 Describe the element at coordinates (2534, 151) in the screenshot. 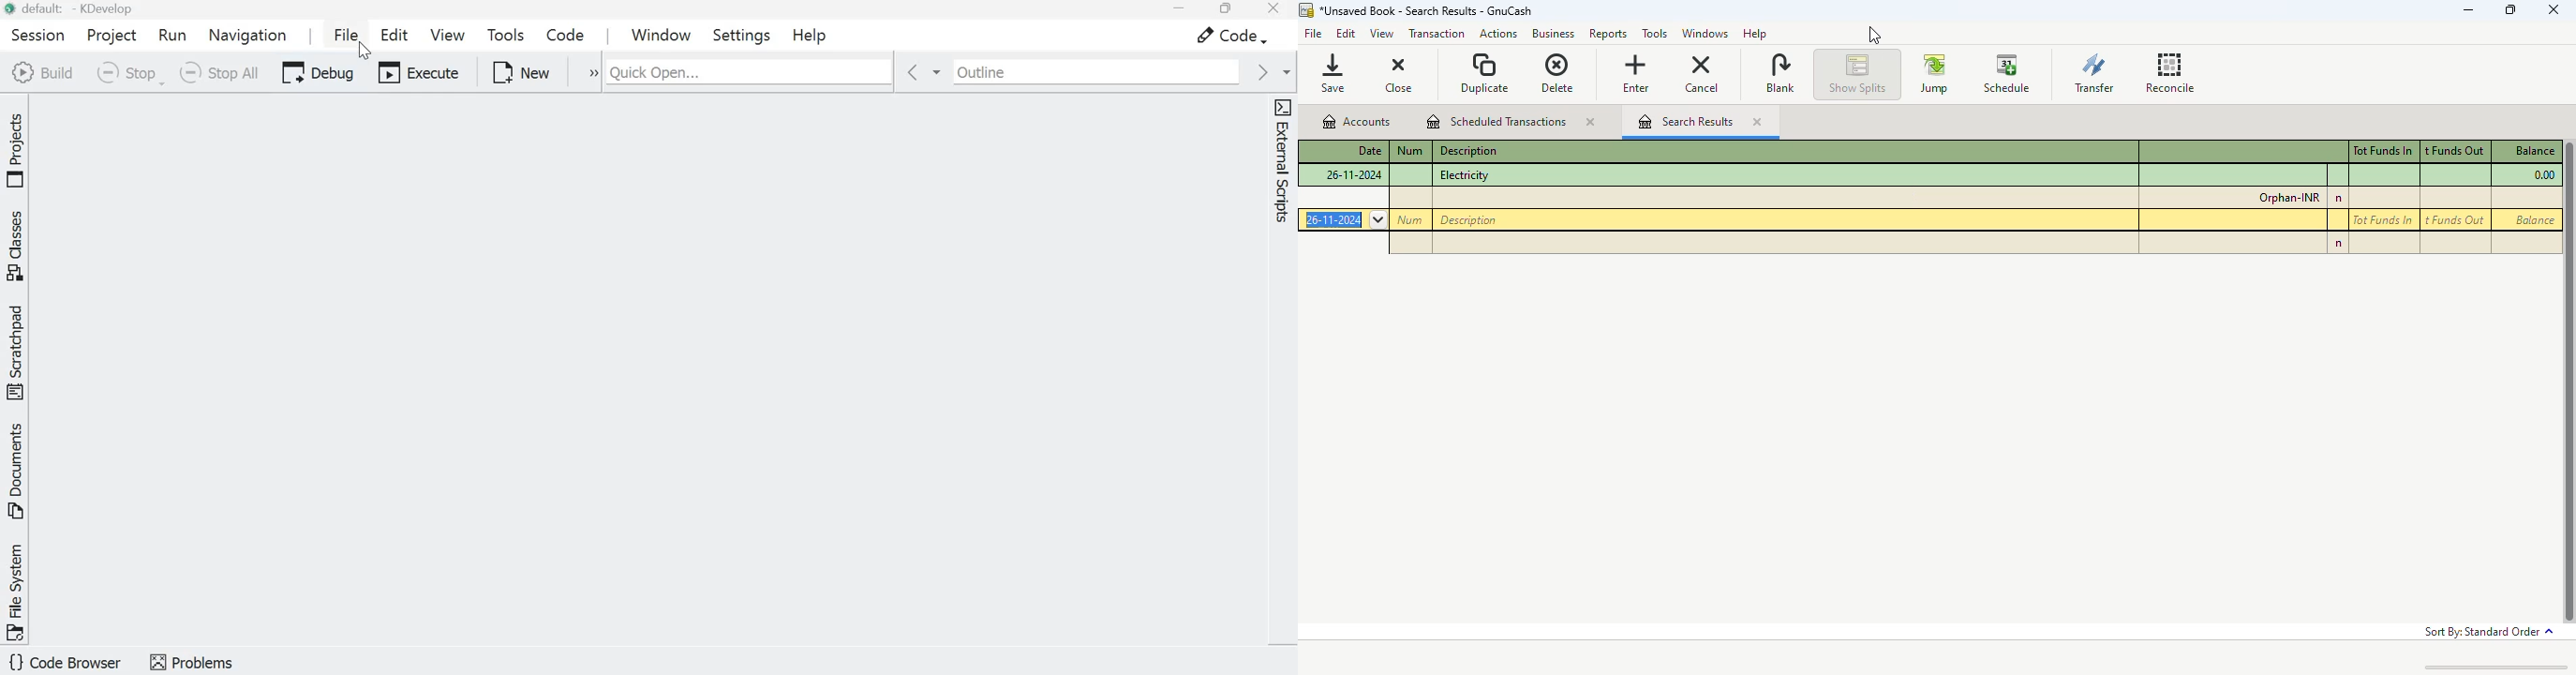

I see `balance` at that location.